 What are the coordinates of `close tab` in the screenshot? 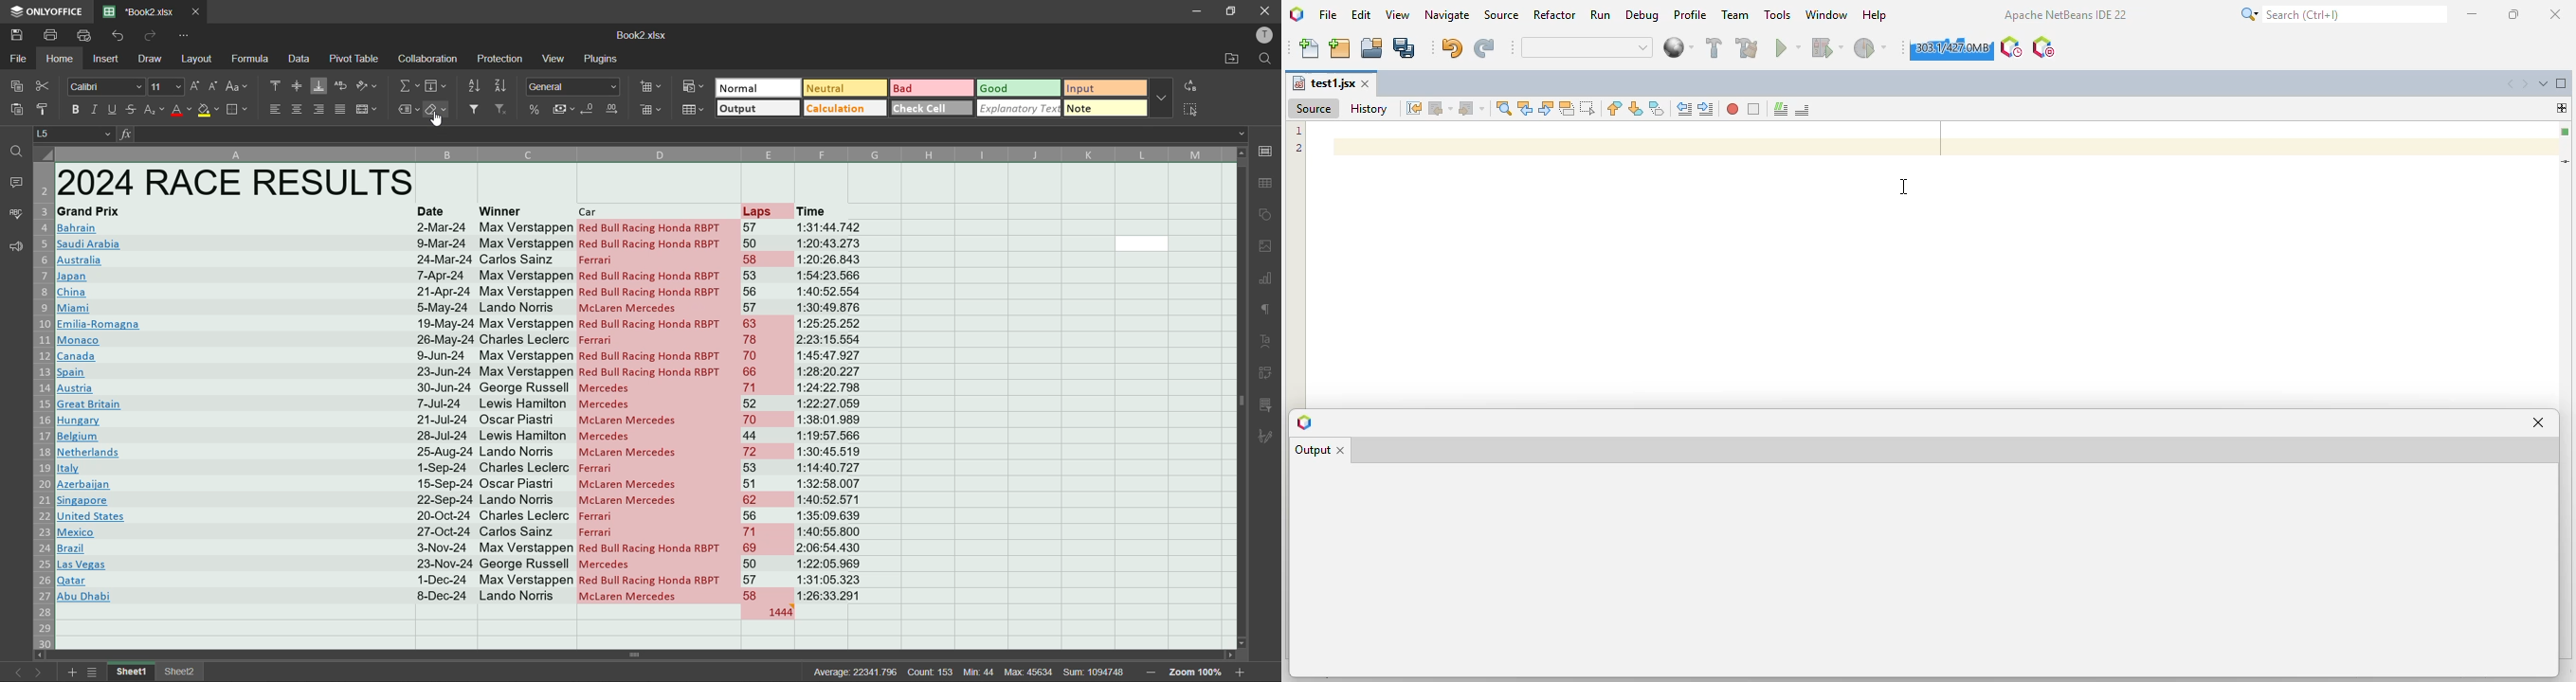 It's located at (1347, 449).